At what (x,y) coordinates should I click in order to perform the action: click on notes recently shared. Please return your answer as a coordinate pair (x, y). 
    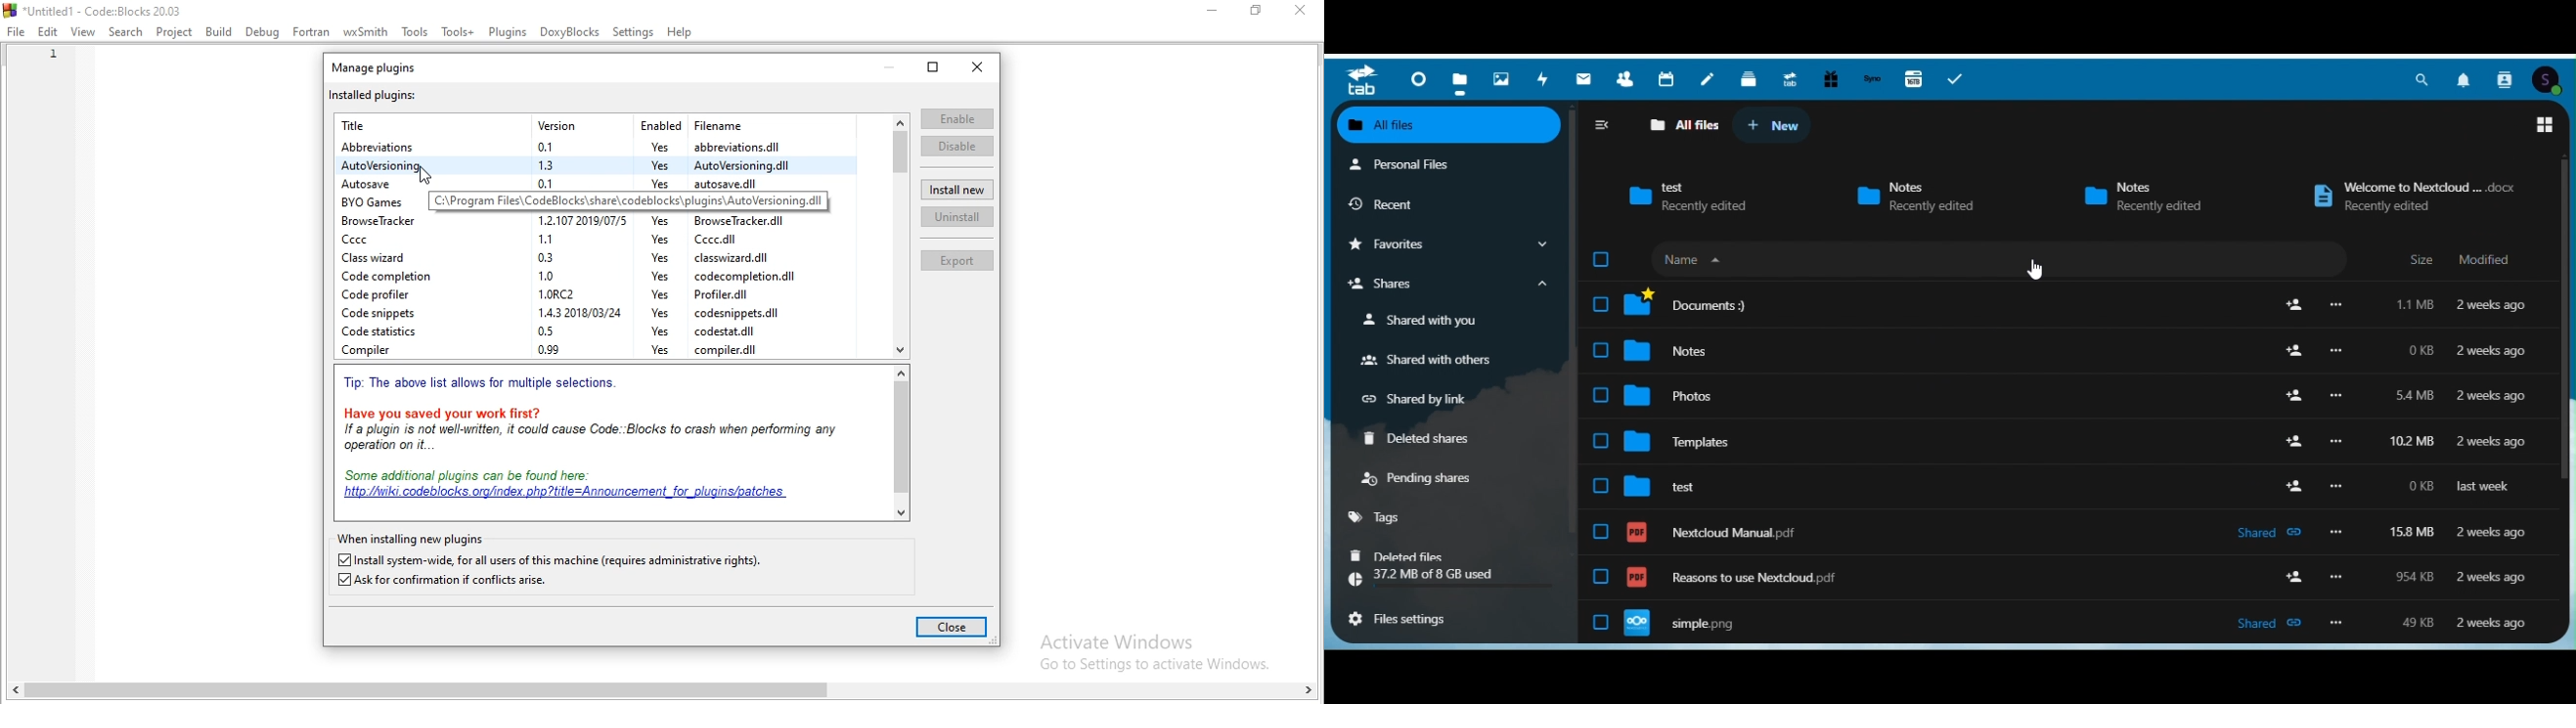
    Looking at the image, I should click on (1922, 195).